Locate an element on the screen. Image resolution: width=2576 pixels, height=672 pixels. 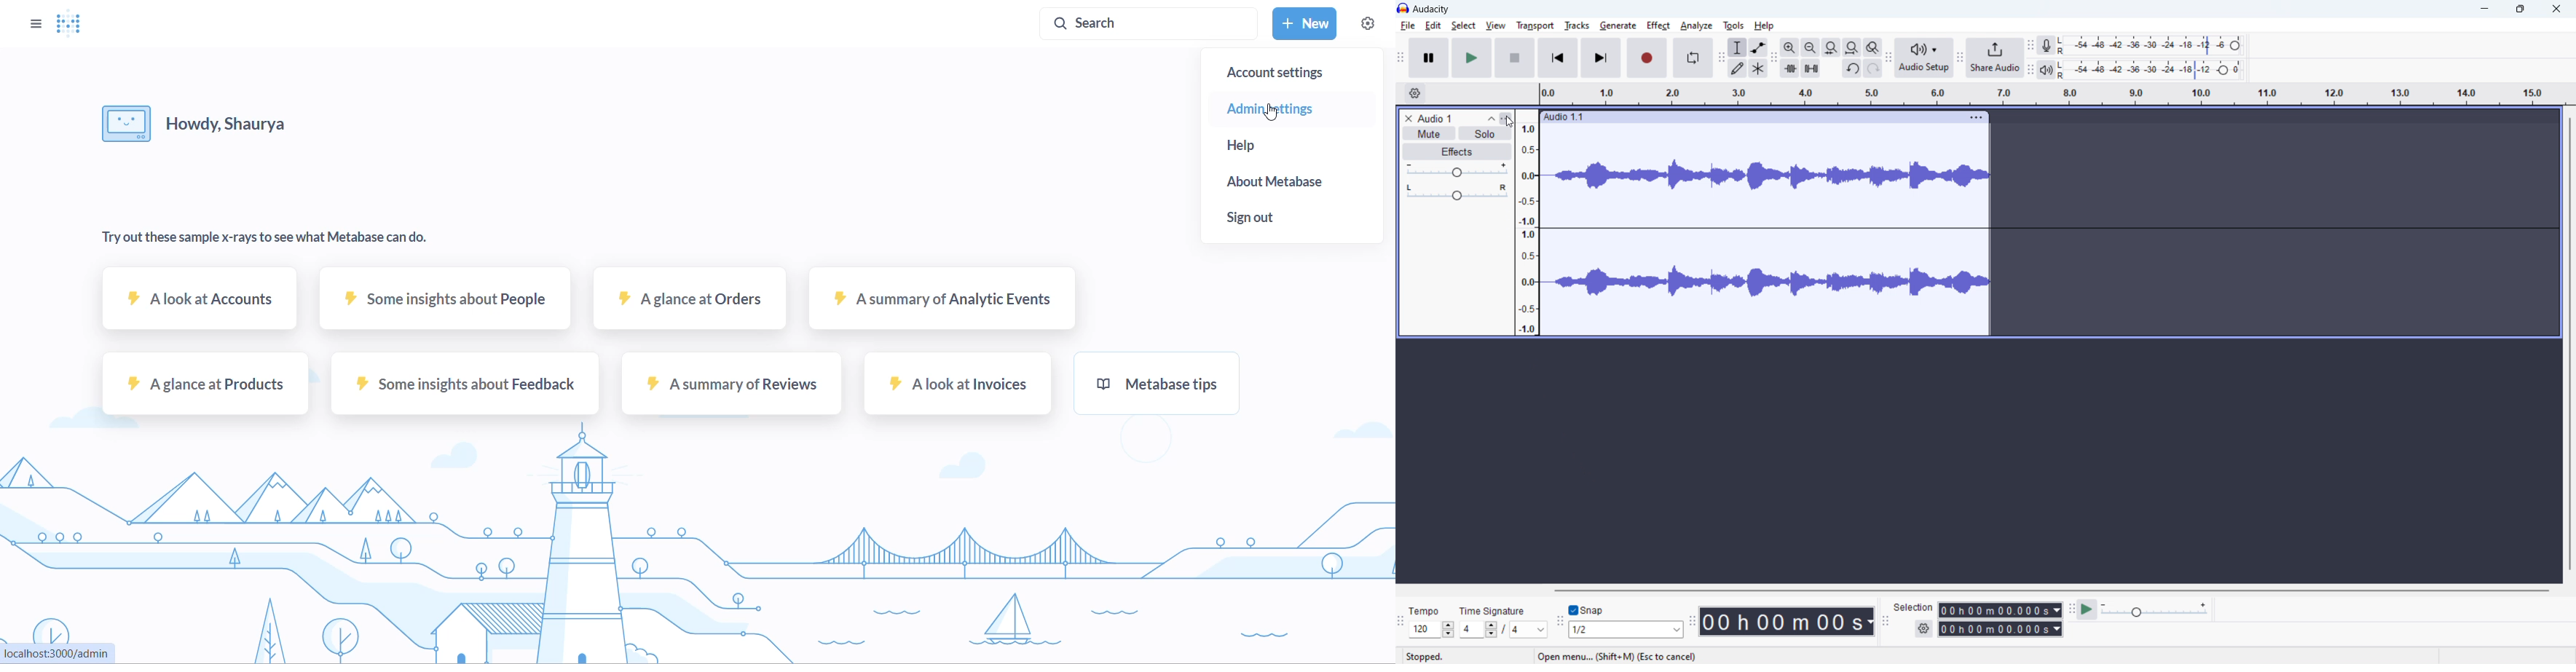
TEXT is located at coordinates (271, 229).